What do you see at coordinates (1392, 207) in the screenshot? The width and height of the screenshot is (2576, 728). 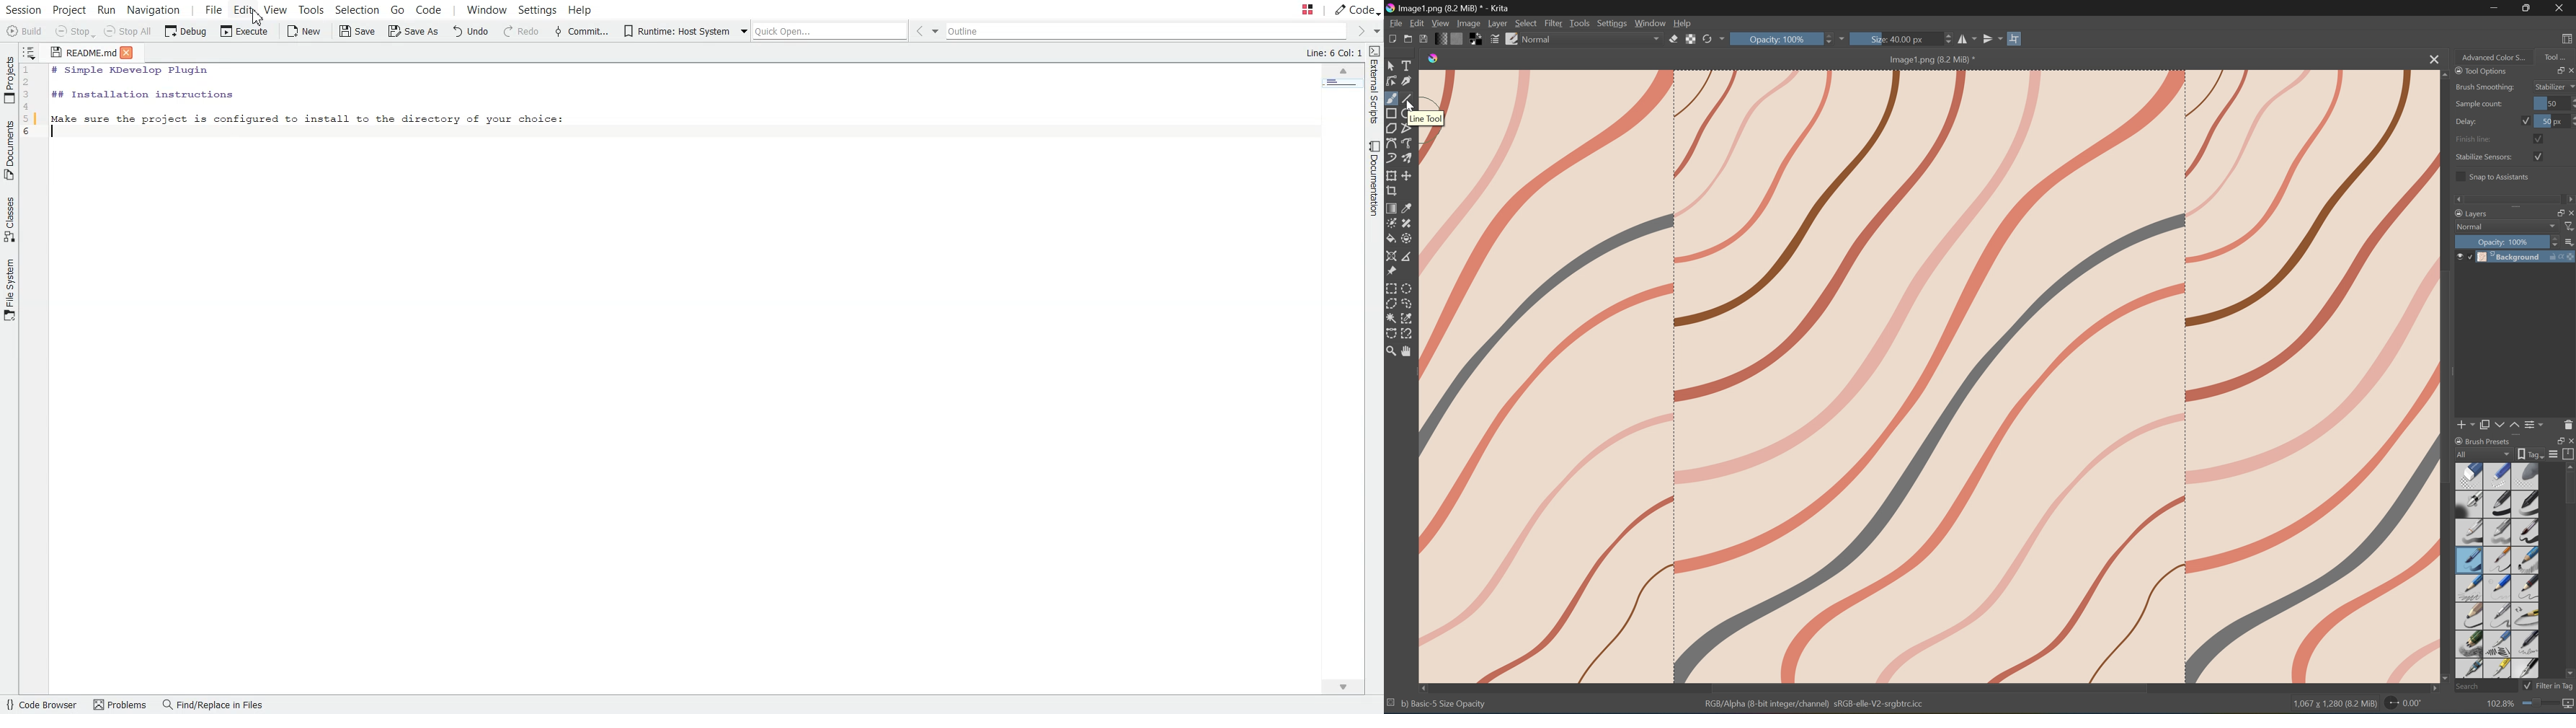 I see `Draw a gradient` at bounding box center [1392, 207].